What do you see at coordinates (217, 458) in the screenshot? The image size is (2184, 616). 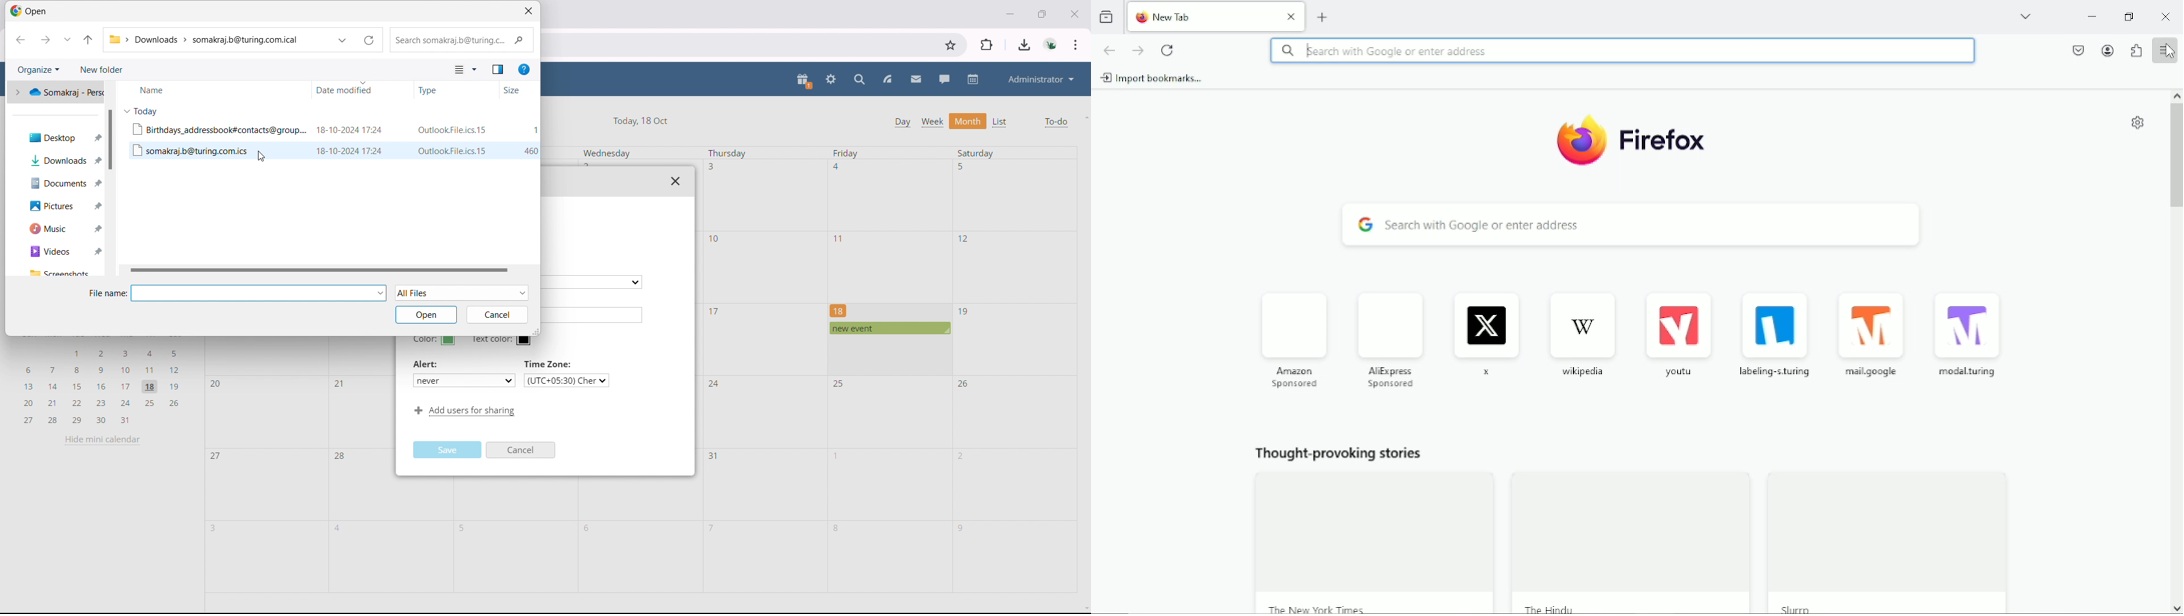 I see `27` at bounding box center [217, 458].